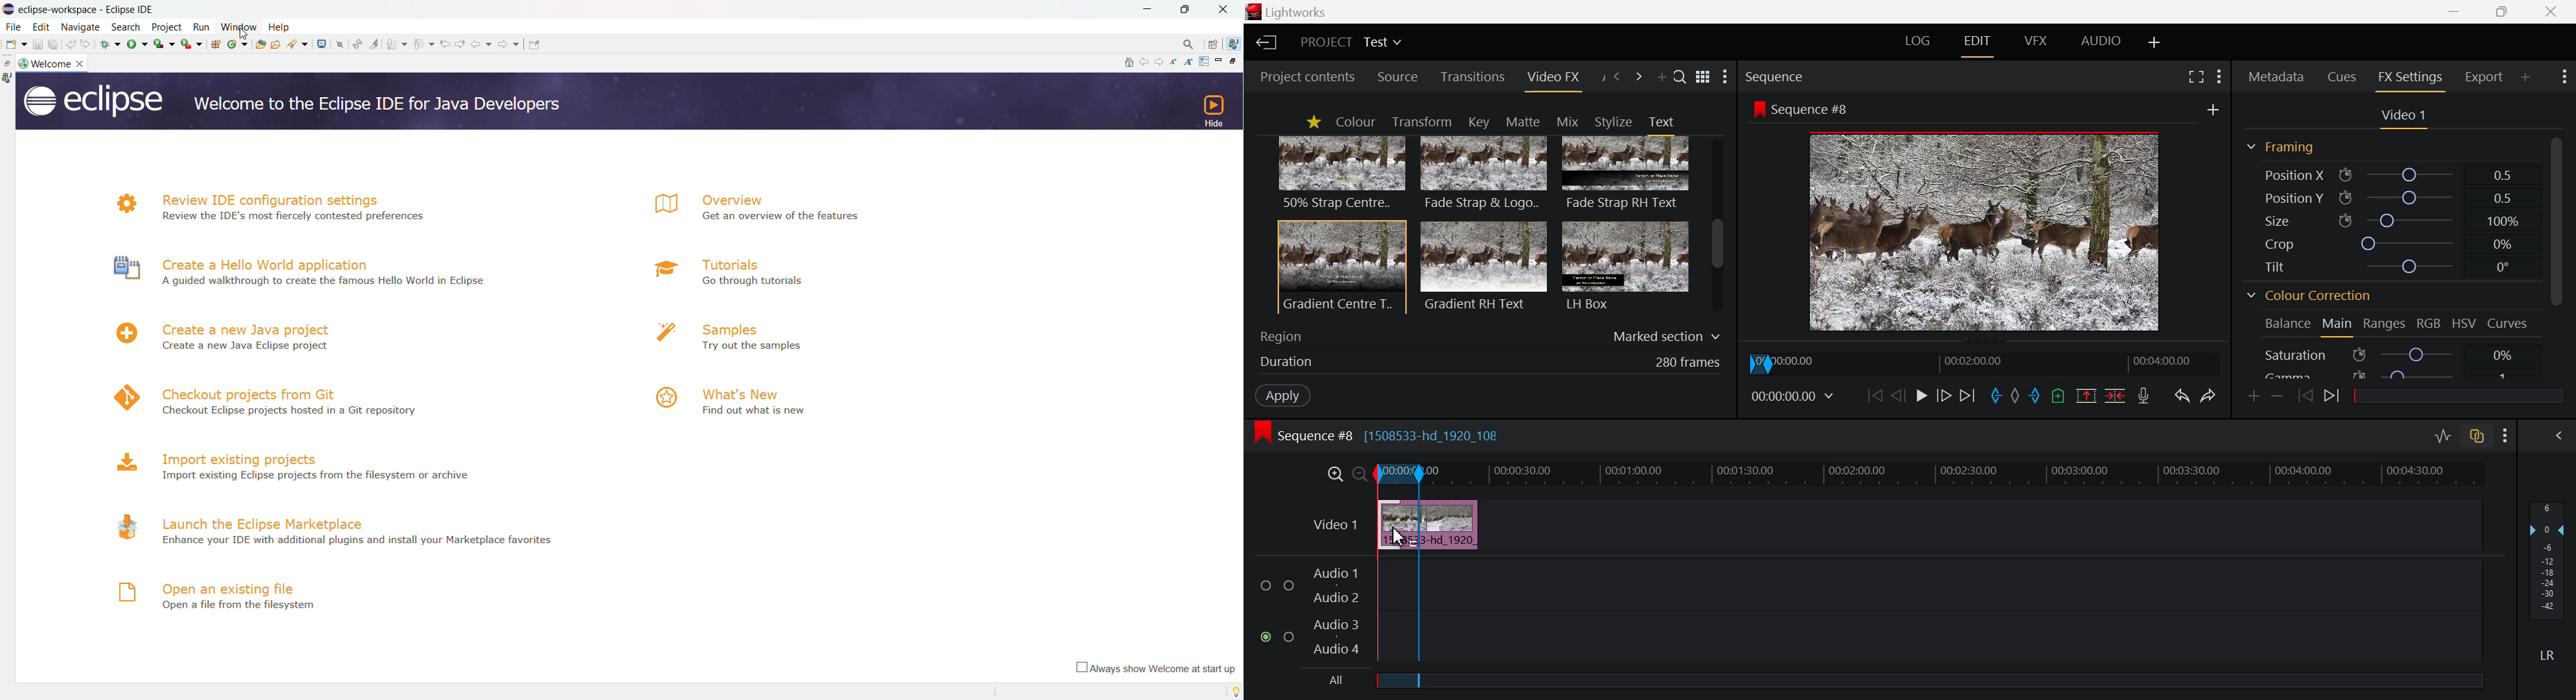 This screenshot has width=2576, height=700. What do you see at coordinates (1212, 110) in the screenshot?
I see `hide` at bounding box center [1212, 110].